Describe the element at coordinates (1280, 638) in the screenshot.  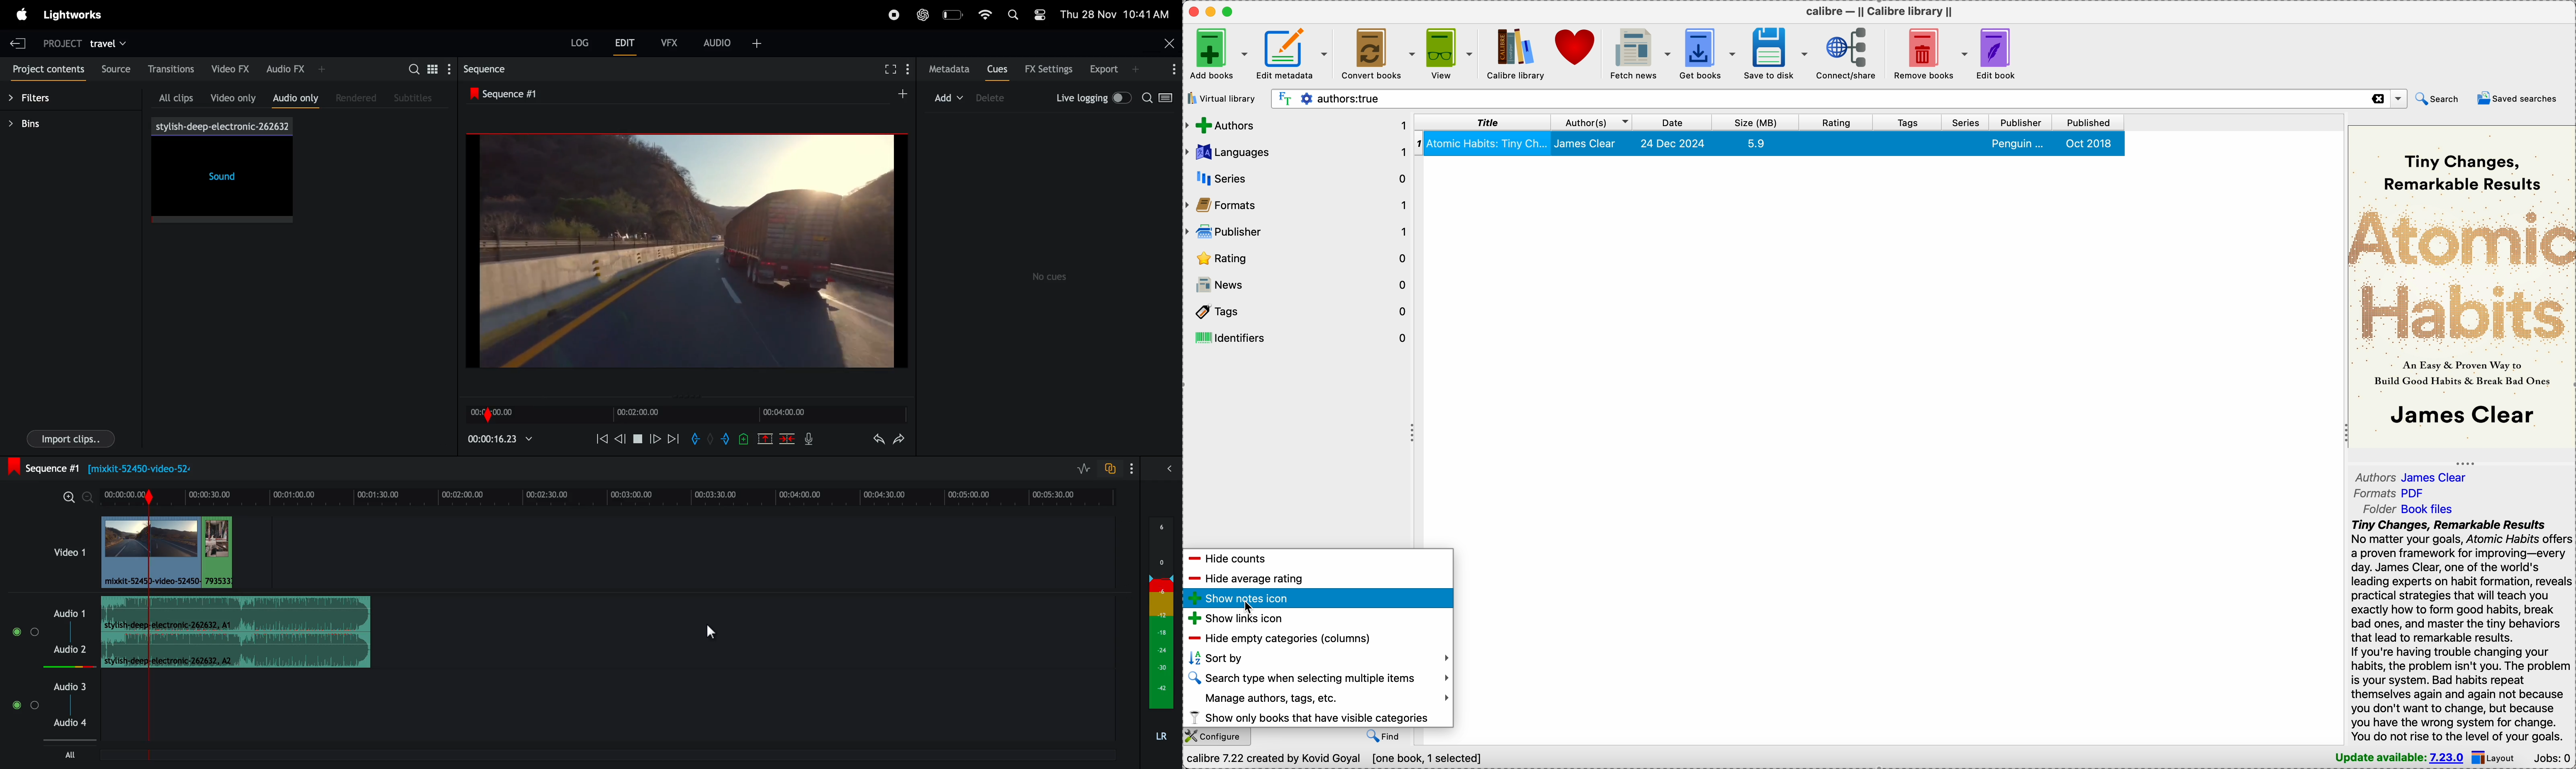
I see `hide empty categories (columns)` at that location.